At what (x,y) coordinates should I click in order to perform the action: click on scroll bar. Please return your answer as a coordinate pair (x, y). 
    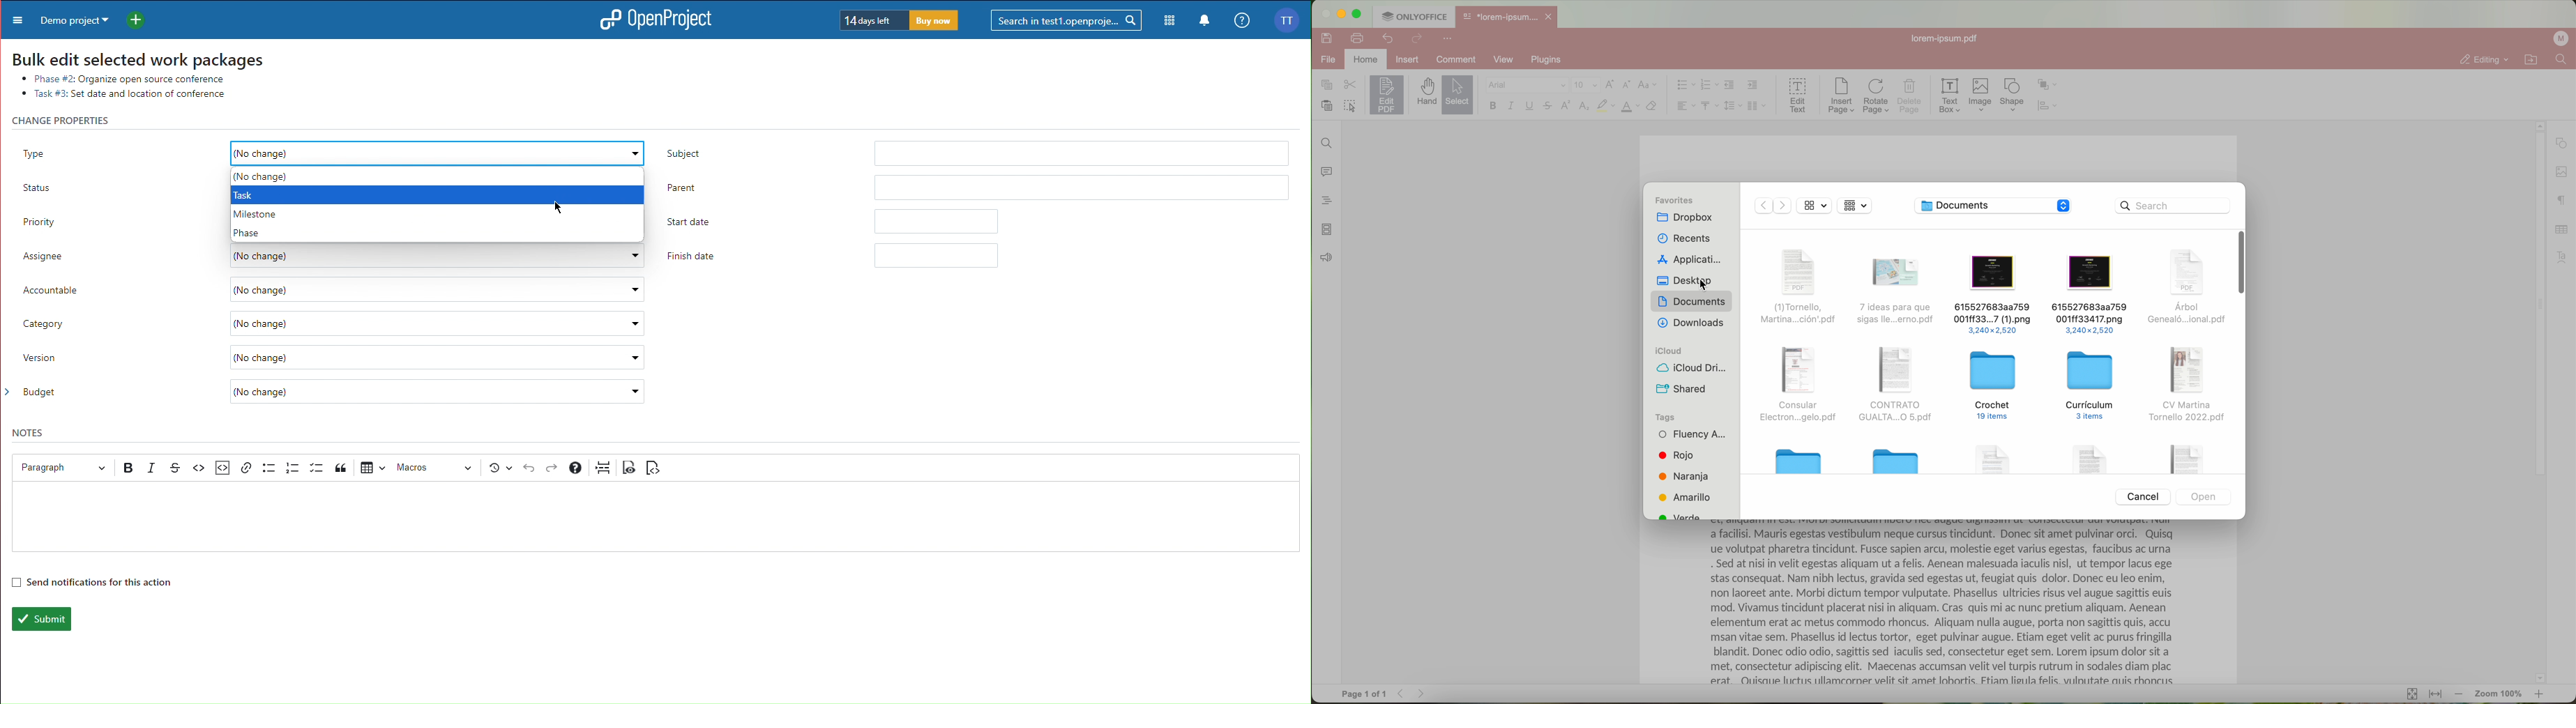
    Looking at the image, I should click on (2239, 263).